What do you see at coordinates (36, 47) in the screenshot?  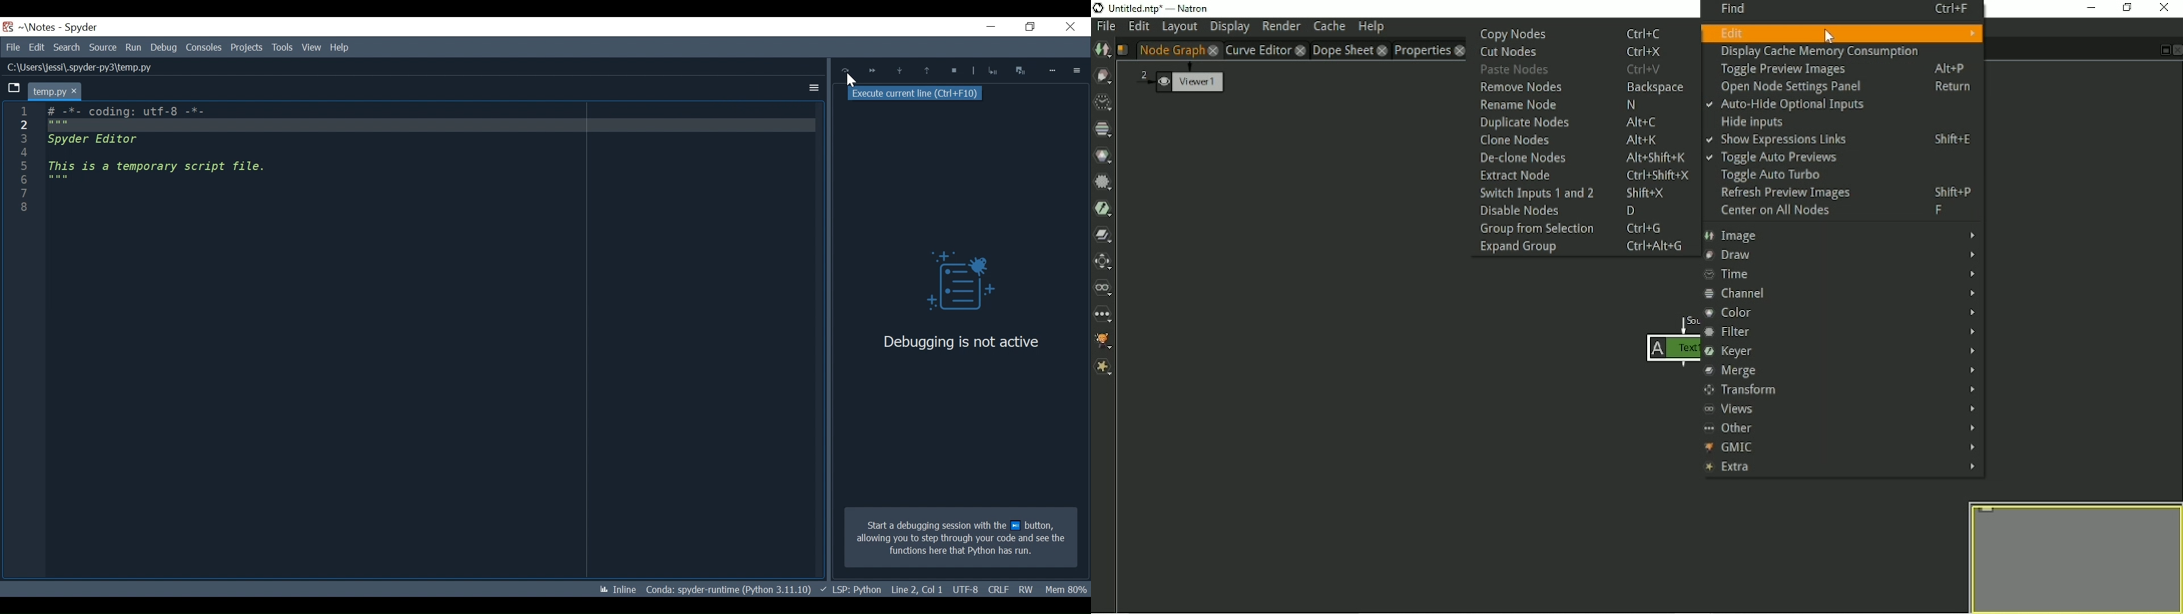 I see `Edit` at bounding box center [36, 47].